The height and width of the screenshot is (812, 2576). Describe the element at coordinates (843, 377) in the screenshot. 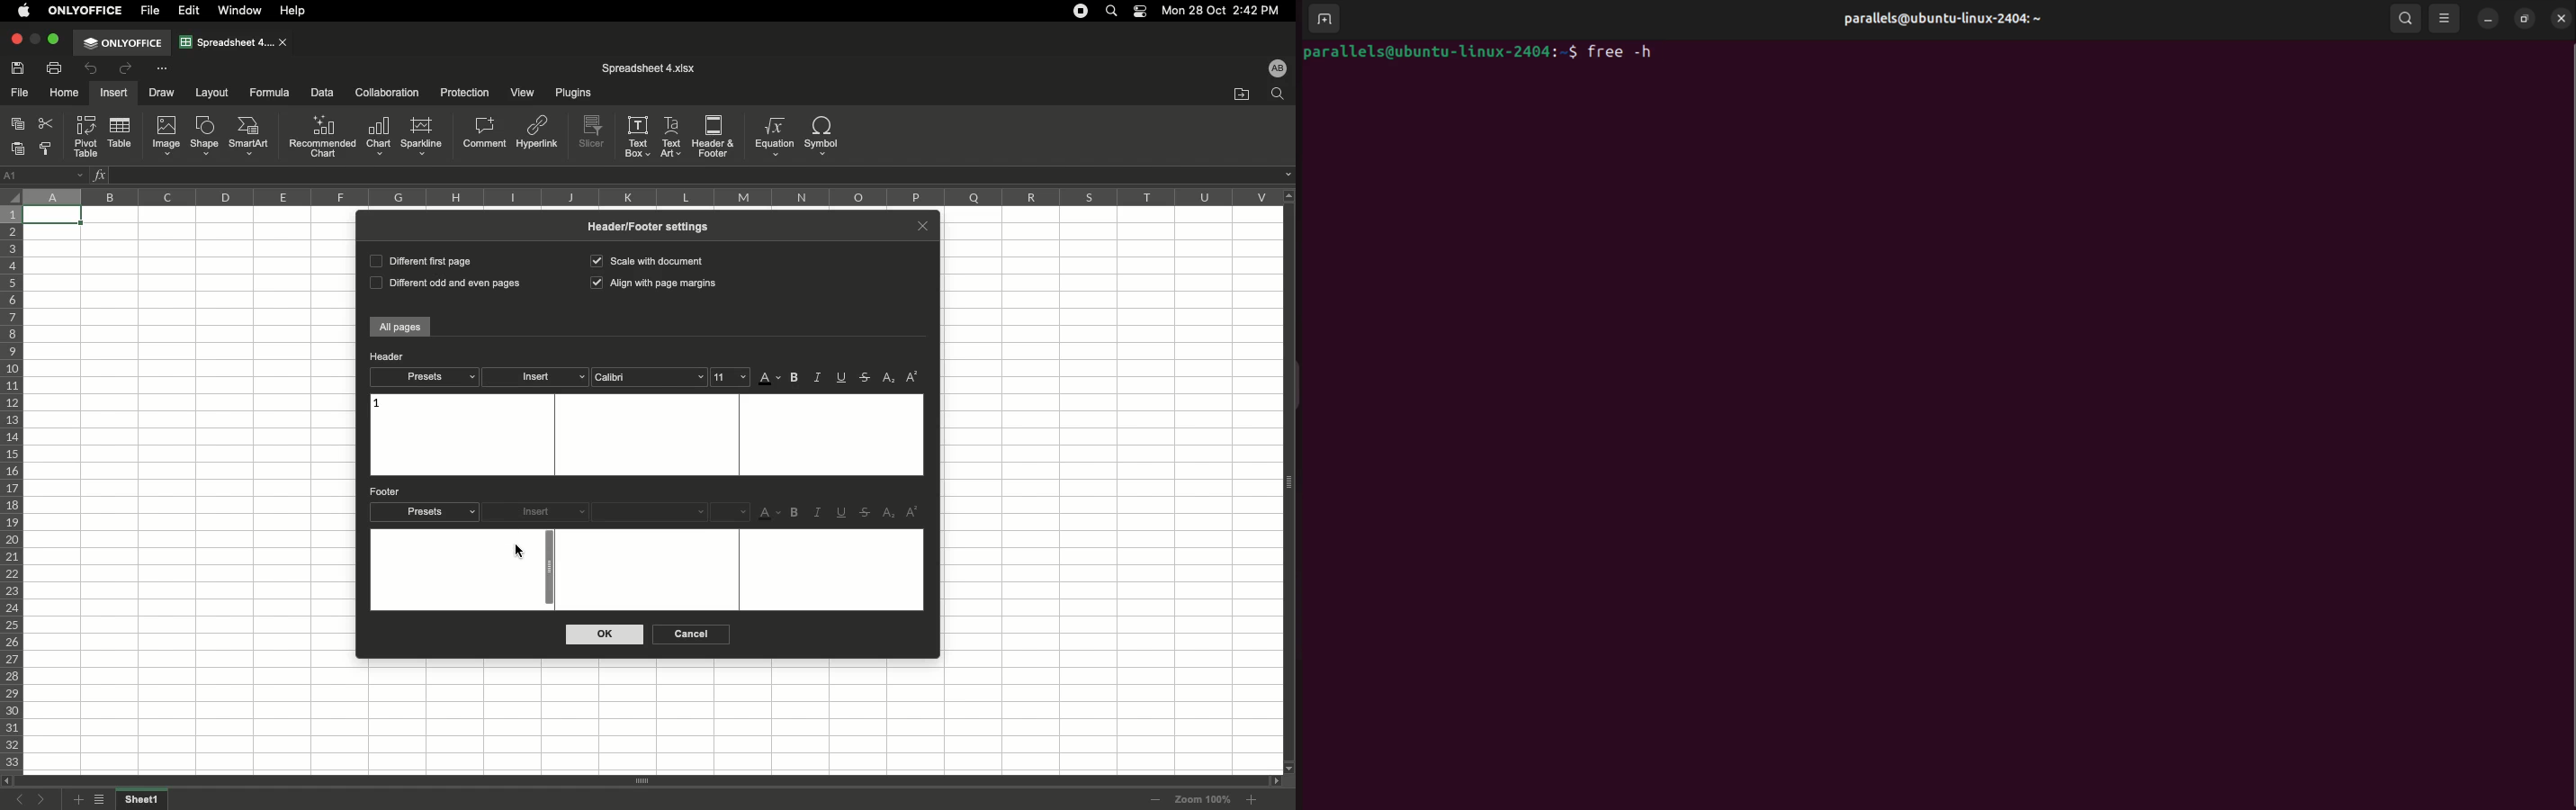

I see `Underline` at that location.